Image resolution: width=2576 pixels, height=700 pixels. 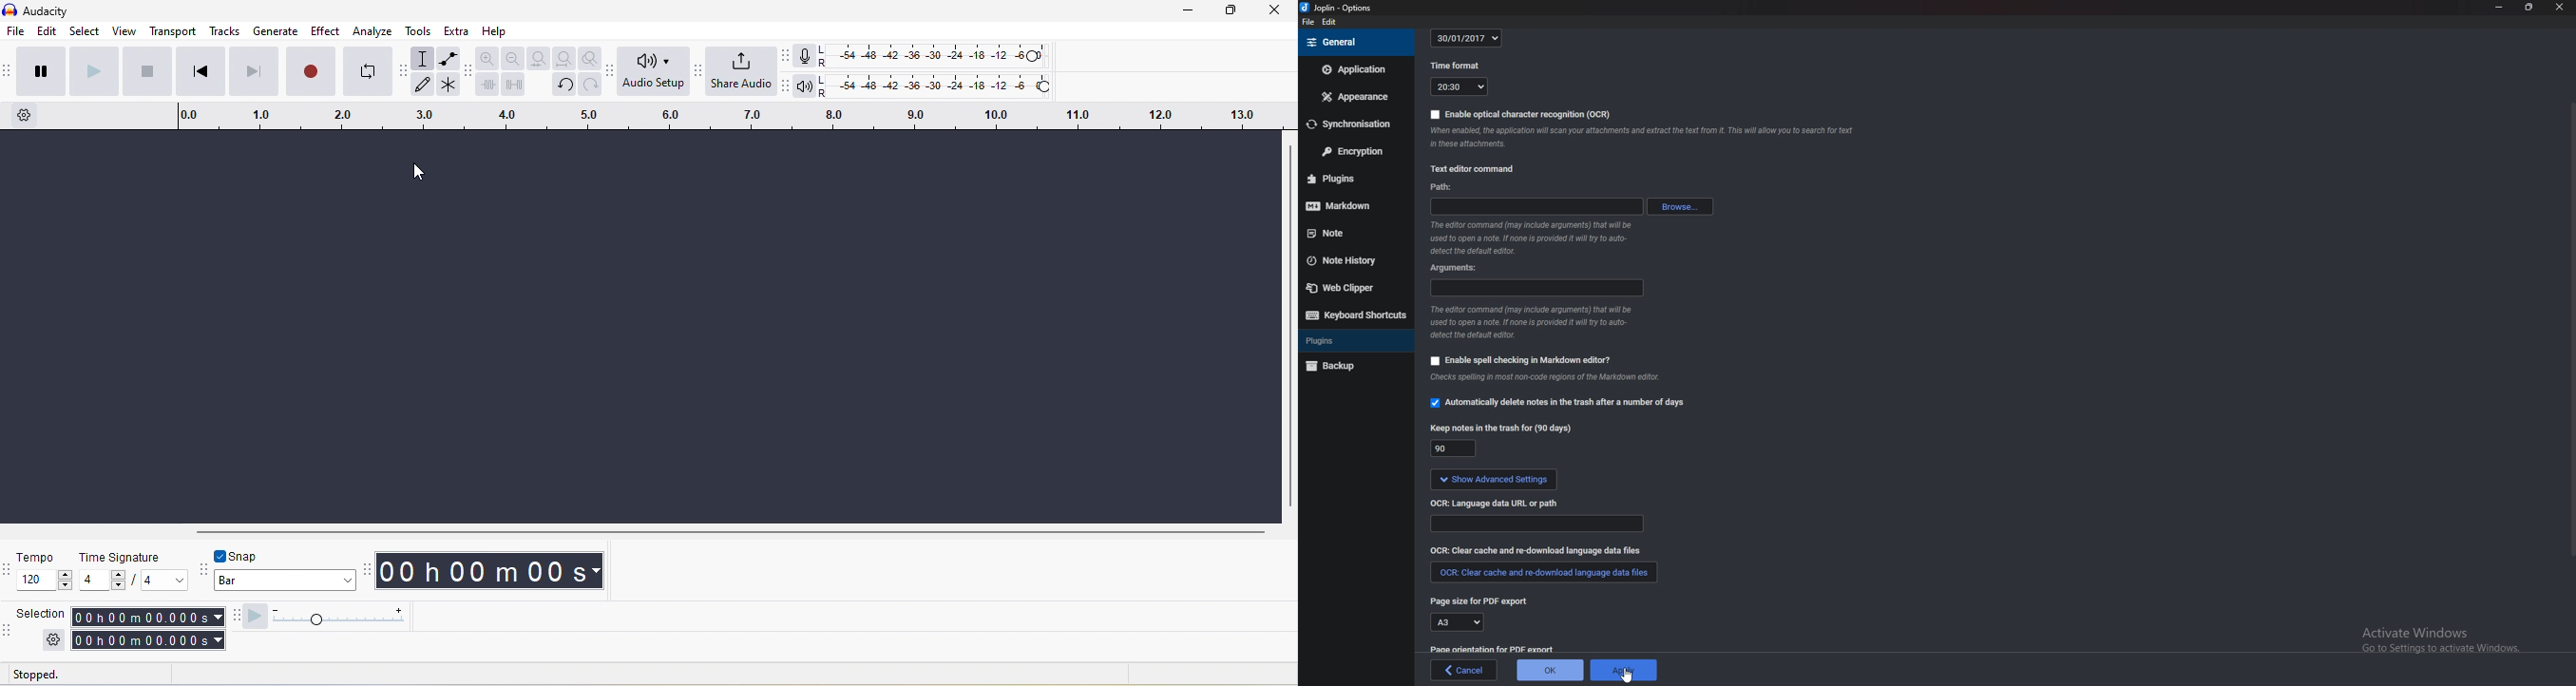 What do you see at coordinates (699, 73) in the screenshot?
I see `audacity share audio setup` at bounding box center [699, 73].